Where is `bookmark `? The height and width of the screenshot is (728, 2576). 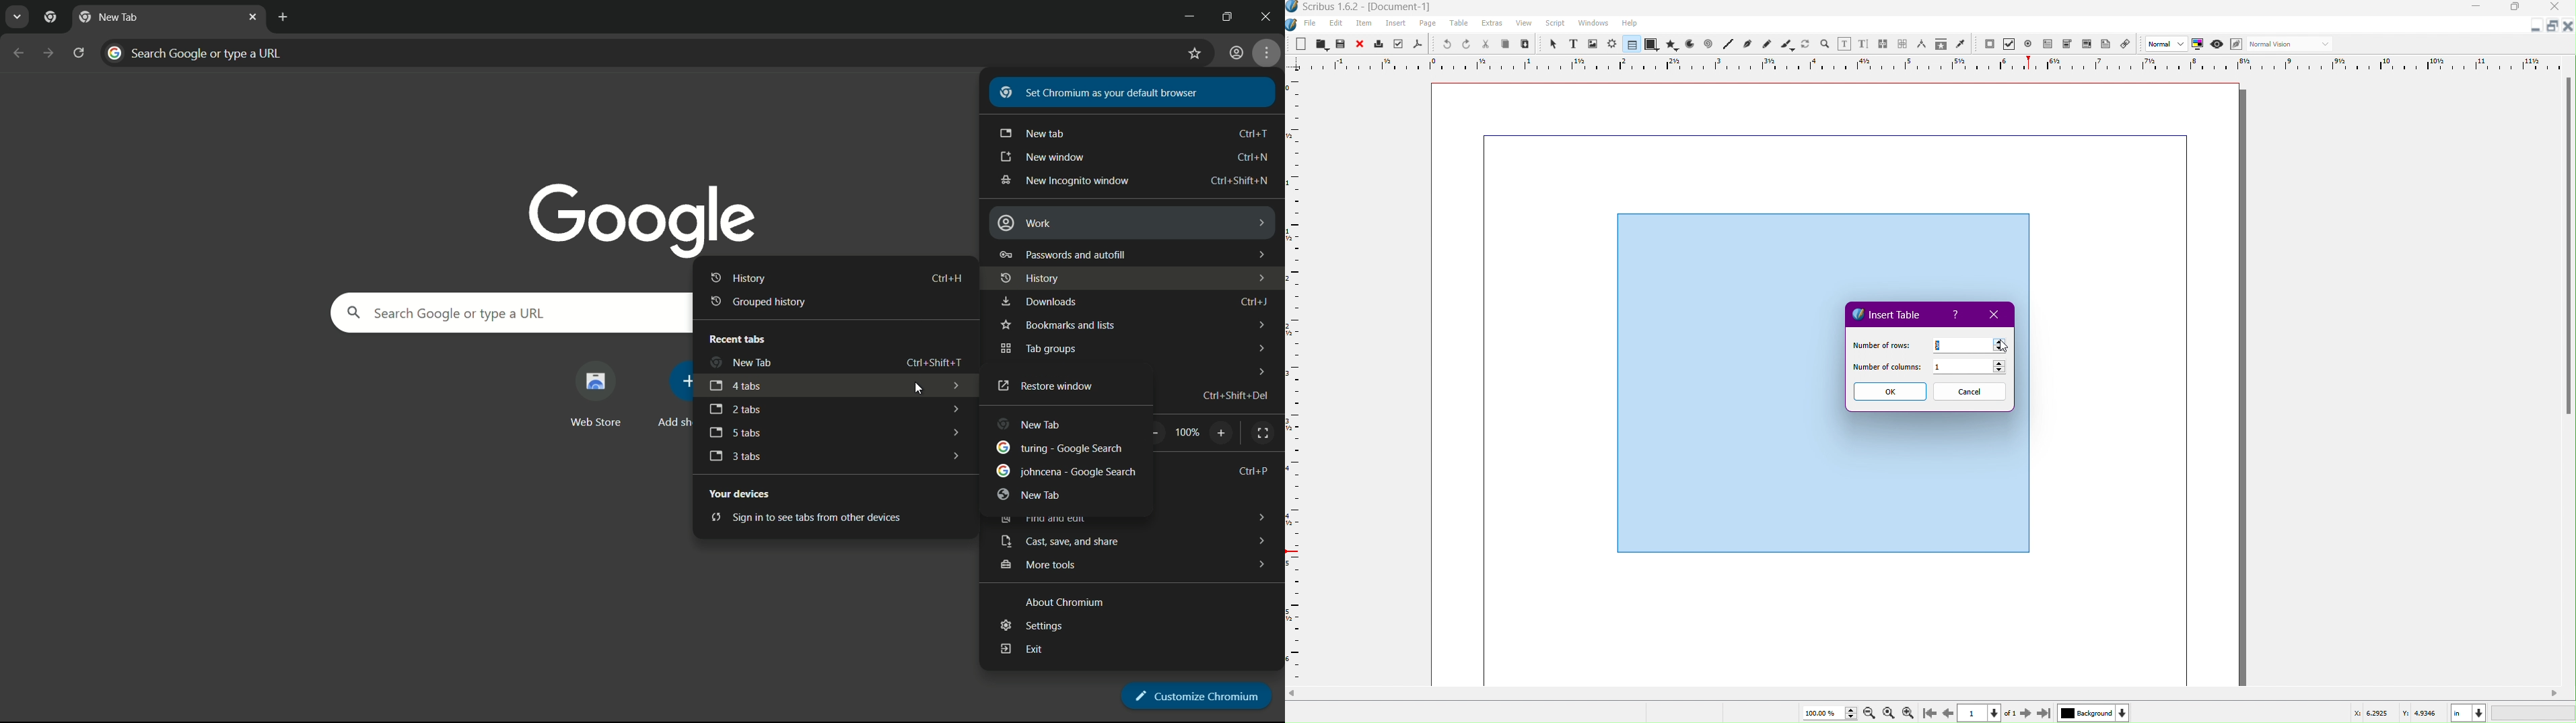 bookmark  is located at coordinates (1190, 56).